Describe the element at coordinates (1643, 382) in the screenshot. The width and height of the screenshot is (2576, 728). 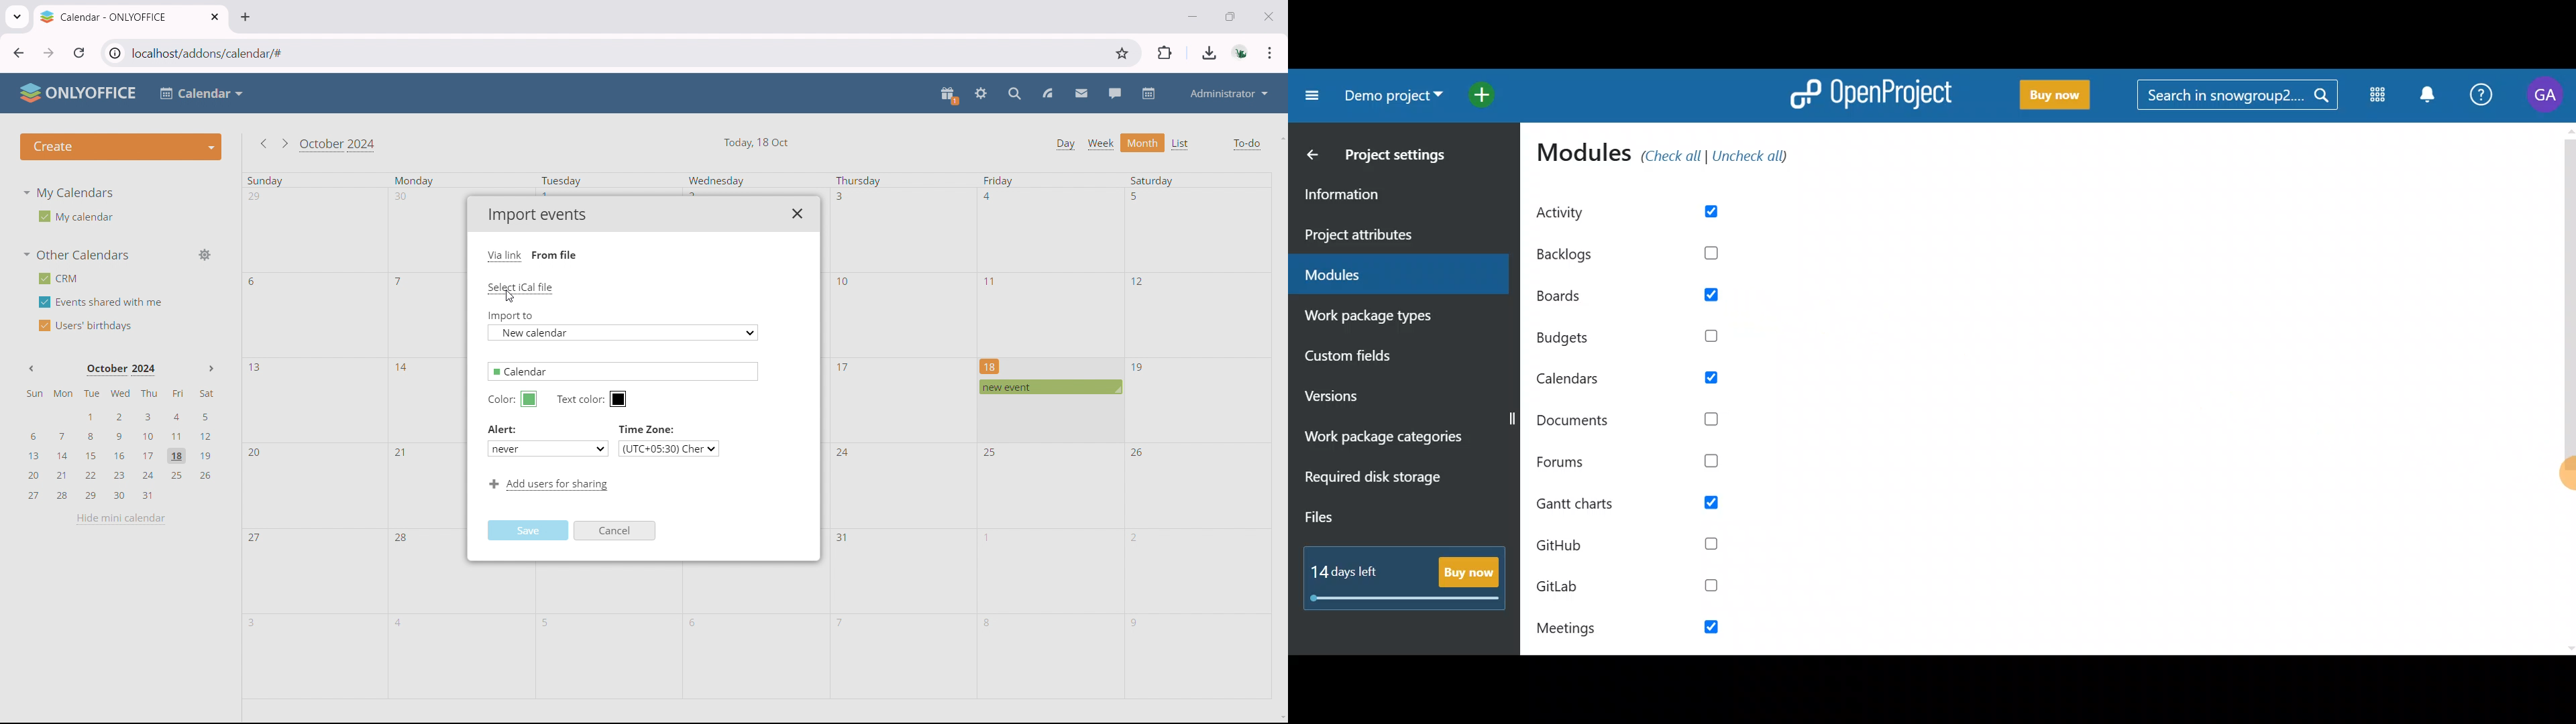
I see `Calendars` at that location.